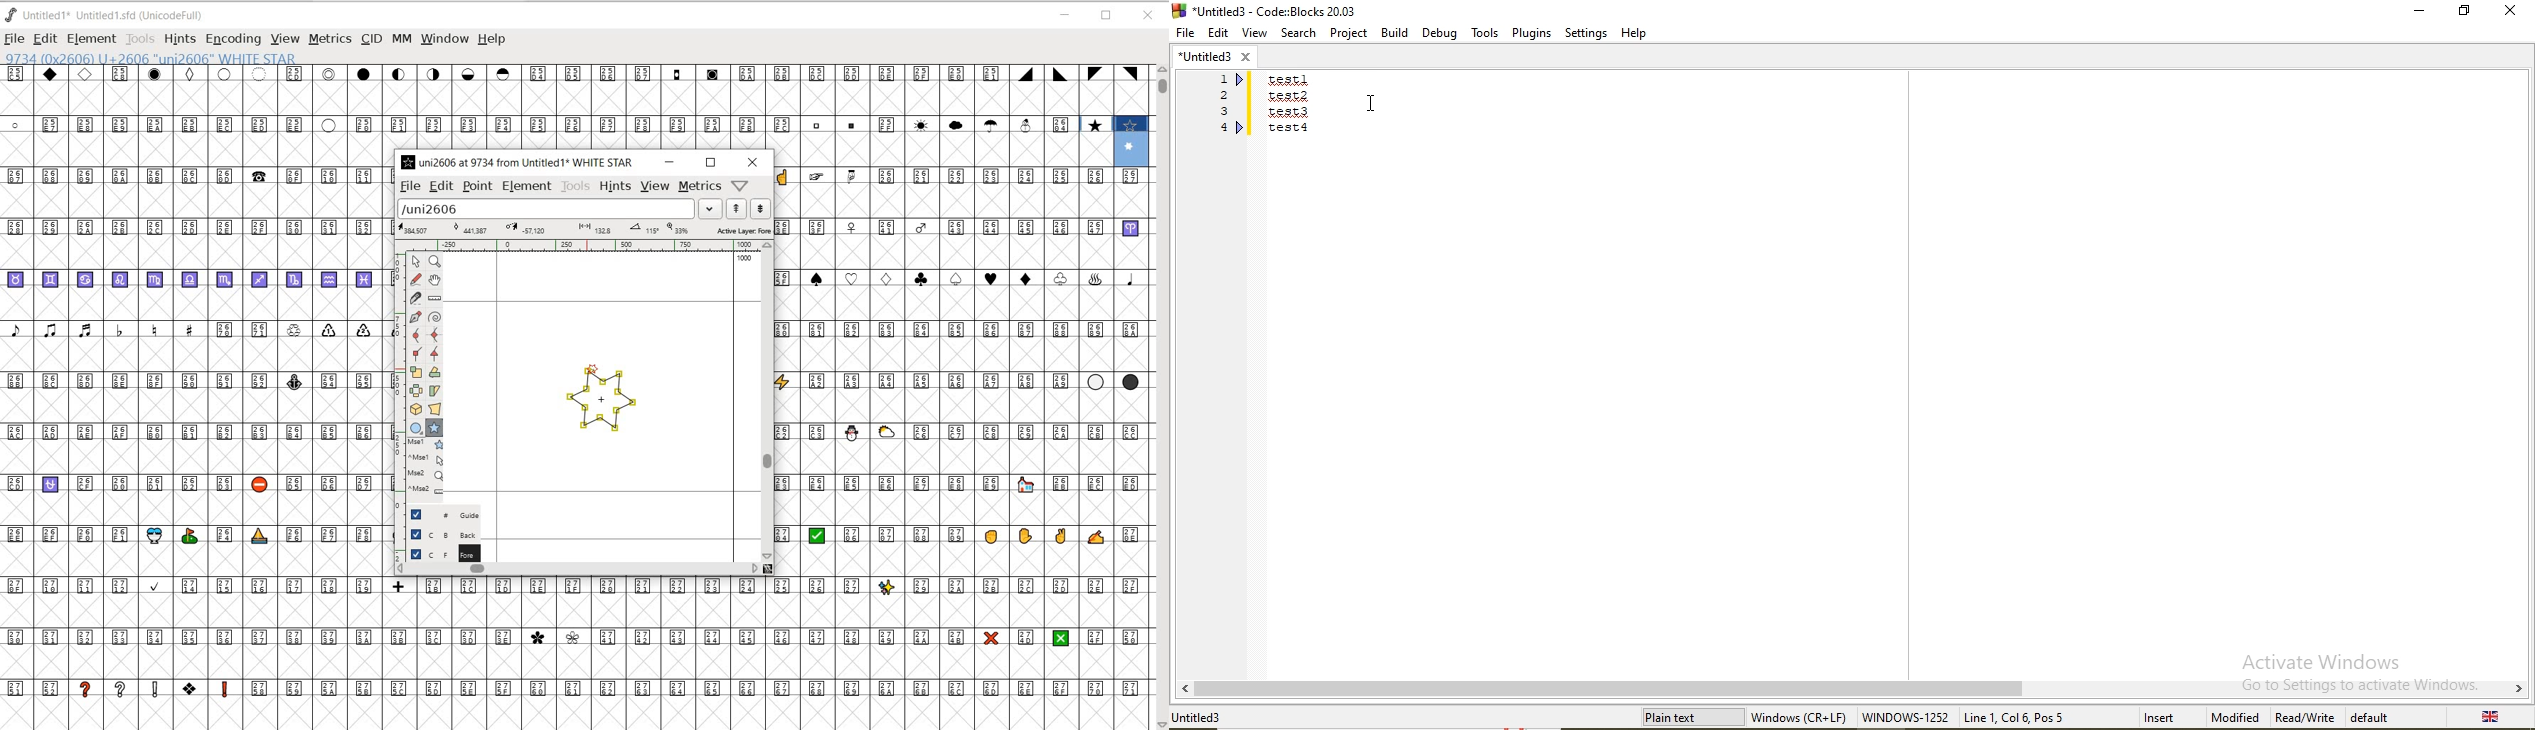 The height and width of the screenshot is (756, 2548). What do you see at coordinates (152, 59) in the screenshot?
I see `9734 (0x2606) U+2606 "uni2606" WHITE STAR` at bounding box center [152, 59].